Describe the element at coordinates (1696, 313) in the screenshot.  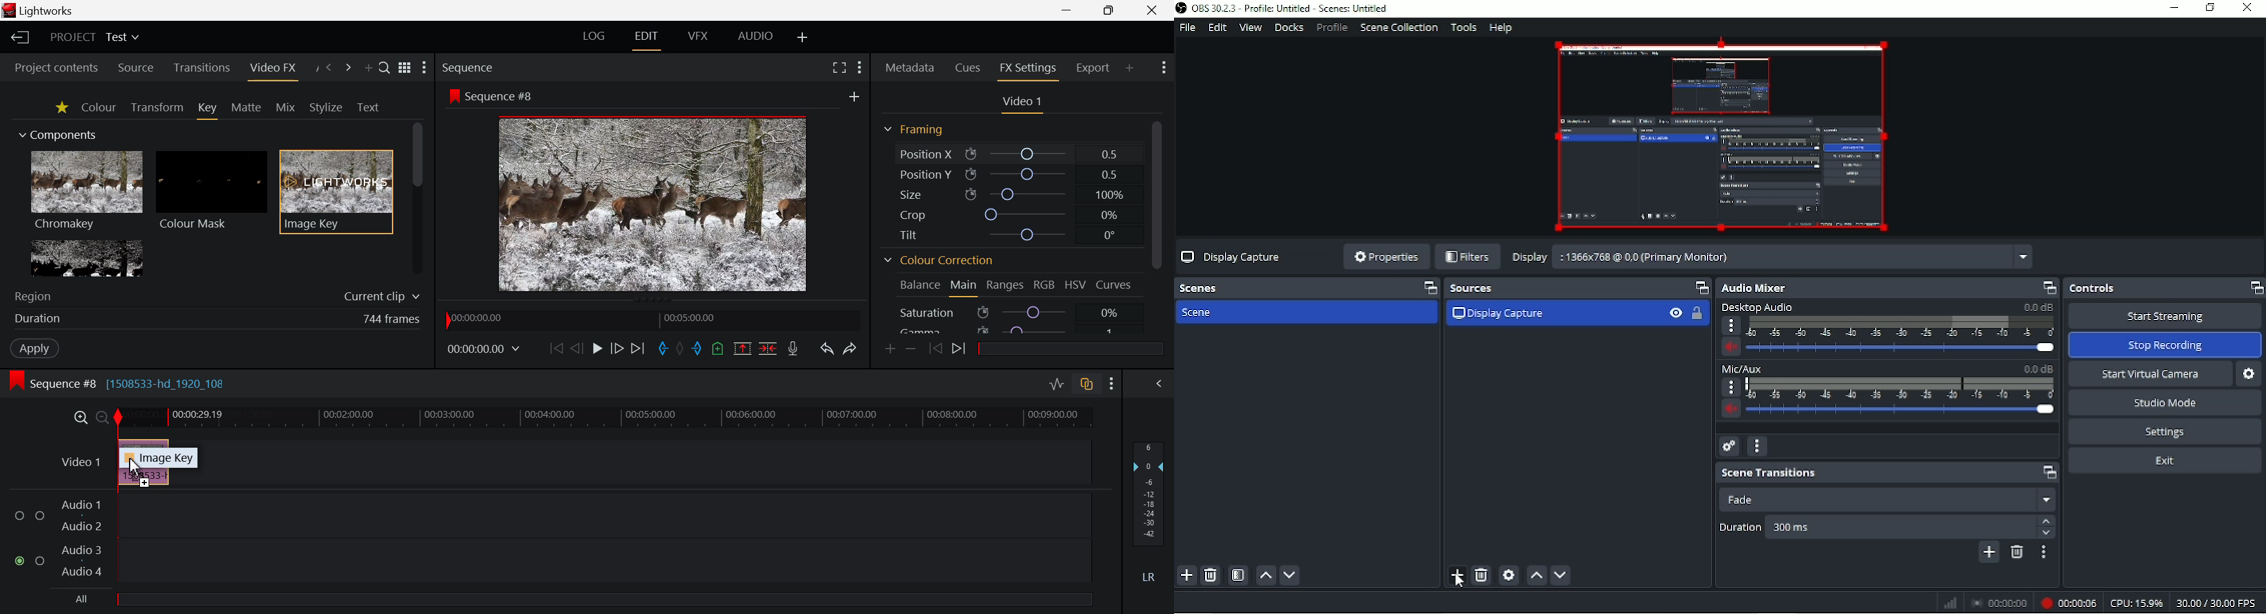
I see `Lock` at that location.